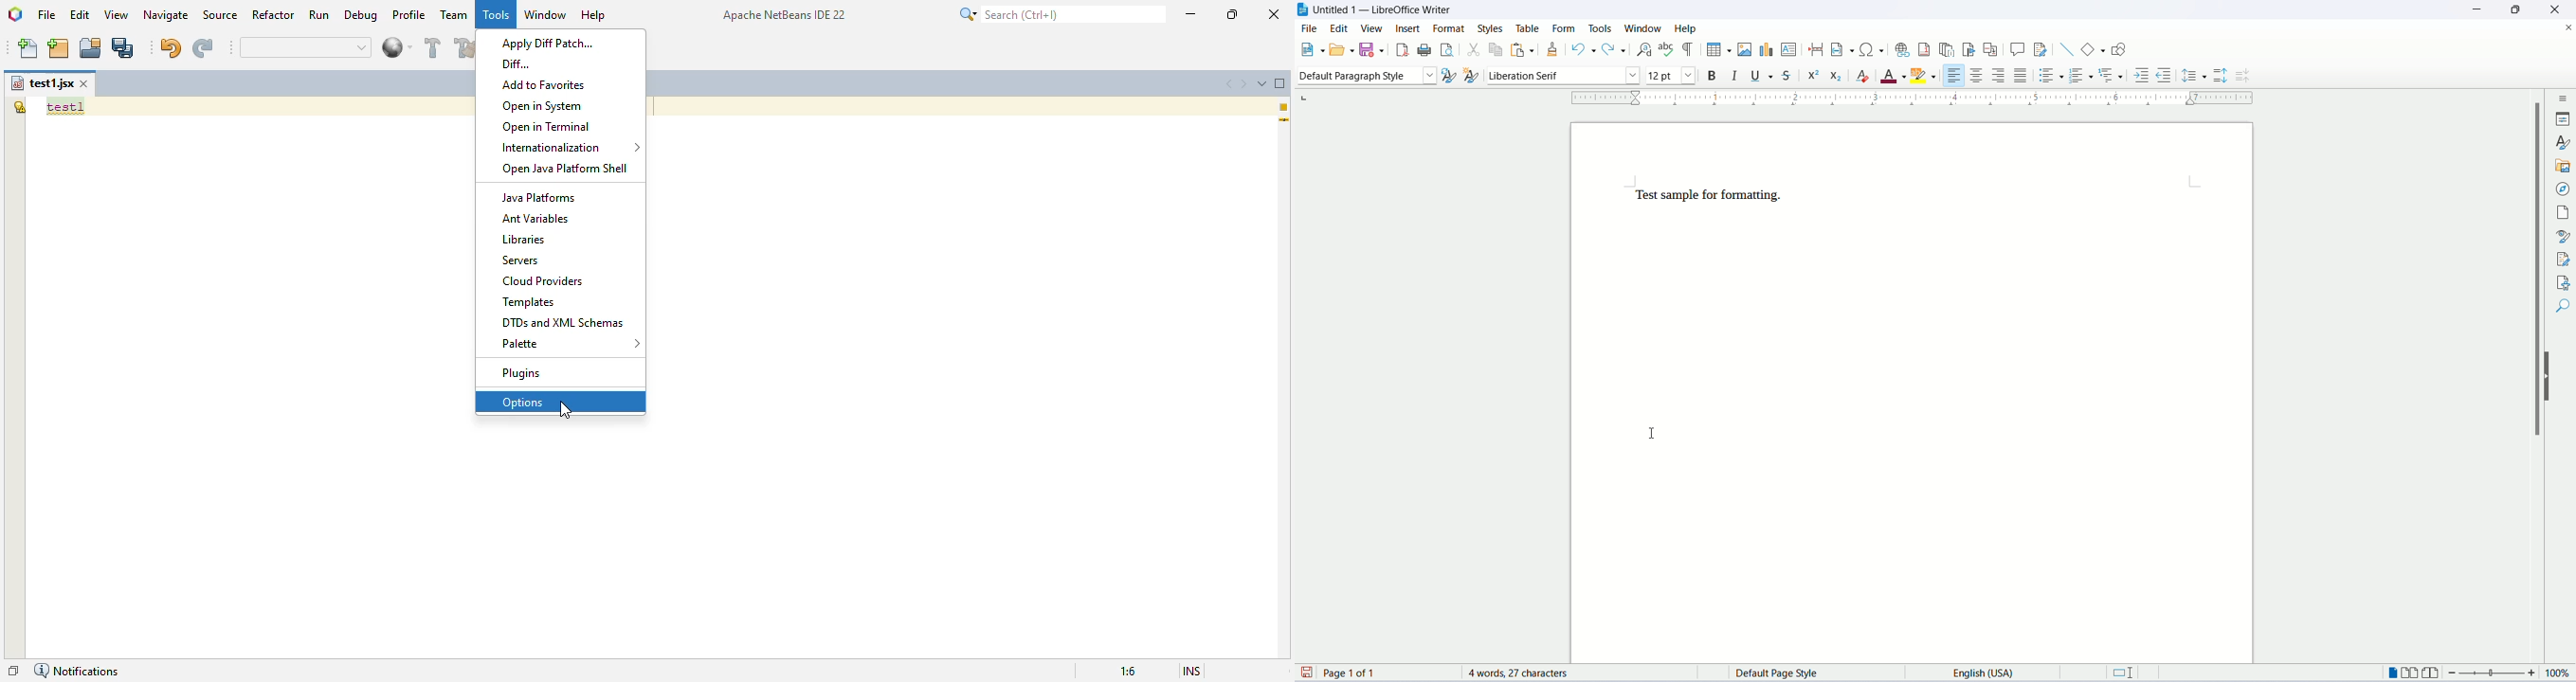 Image resolution: width=2576 pixels, height=700 pixels. I want to click on align center, so click(1978, 75).